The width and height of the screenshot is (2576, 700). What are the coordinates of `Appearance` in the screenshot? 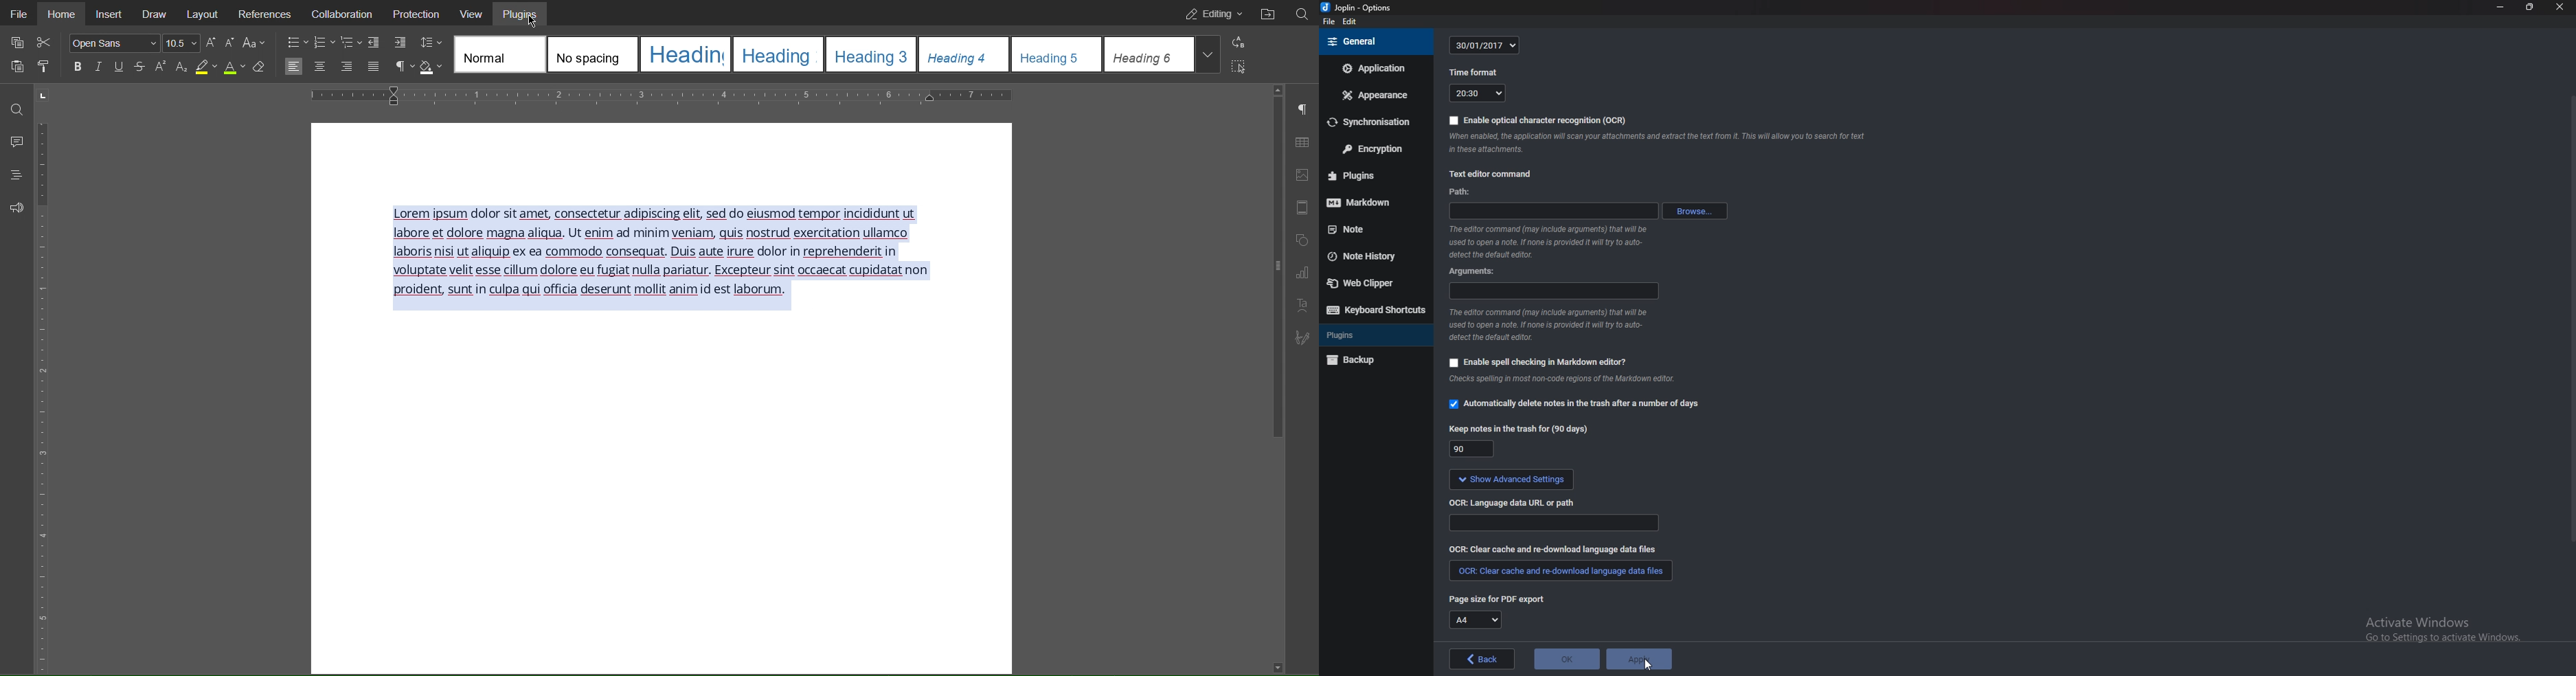 It's located at (1375, 95).